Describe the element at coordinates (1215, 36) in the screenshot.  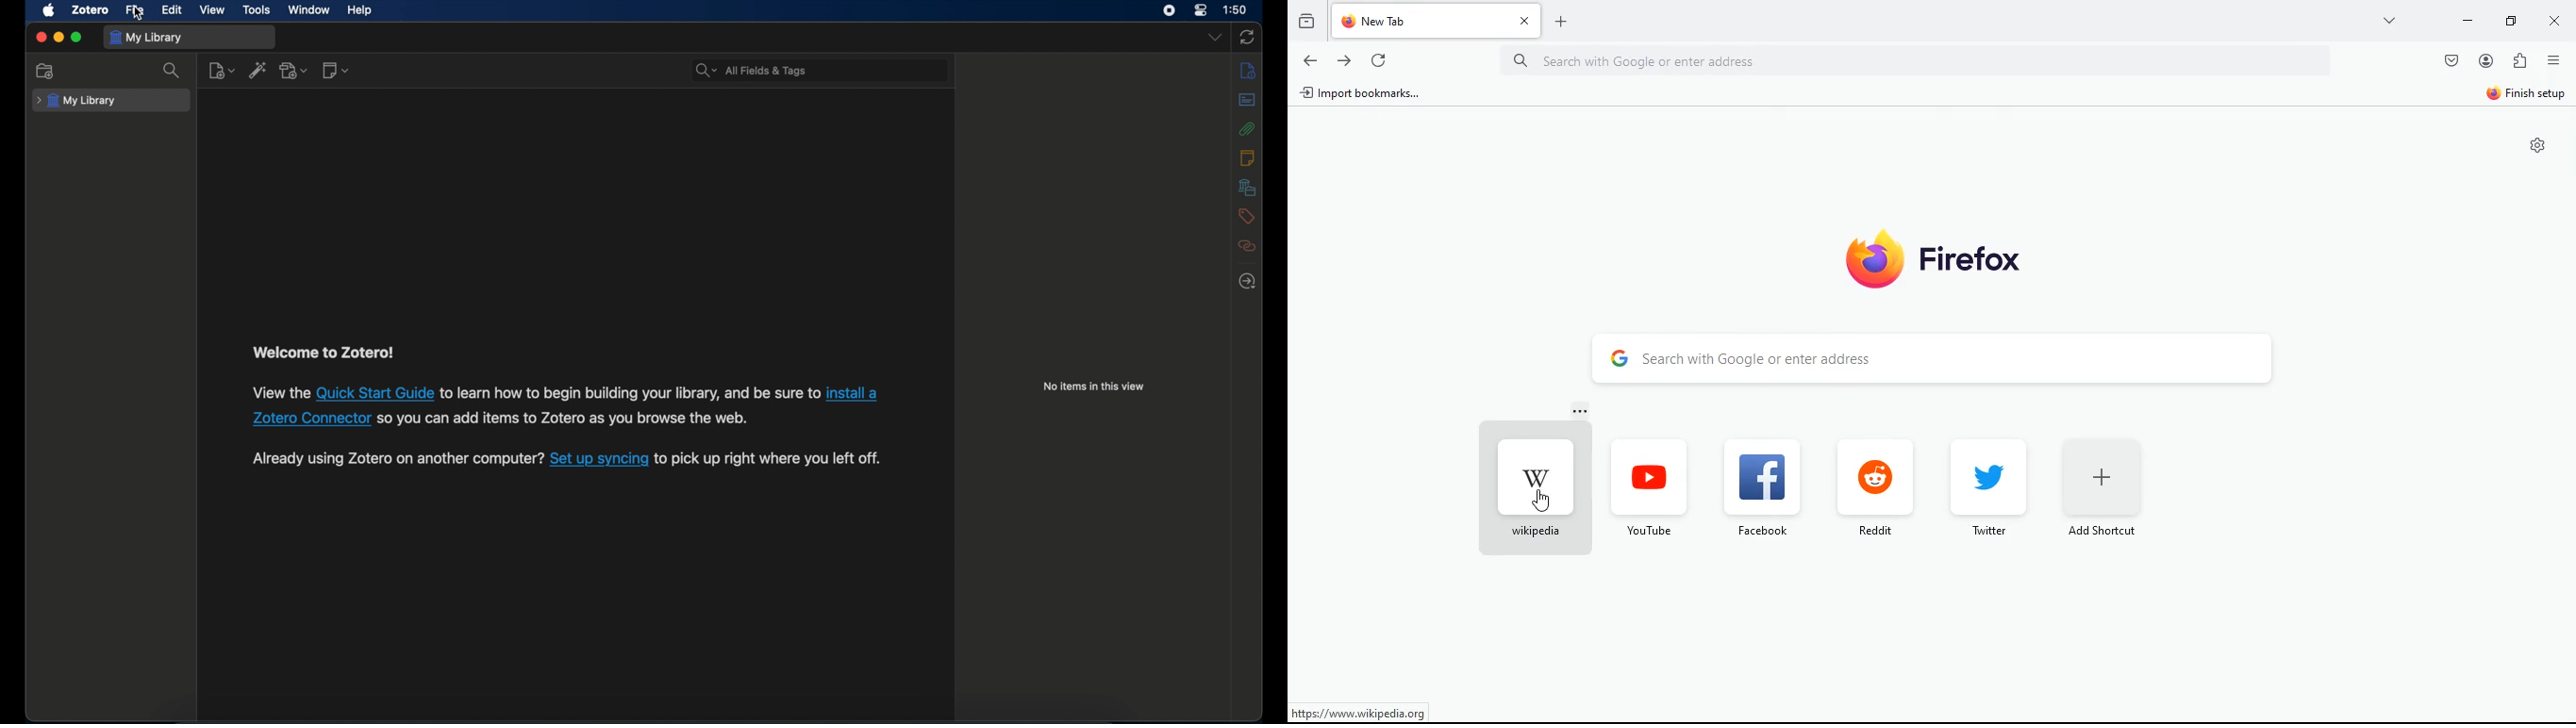
I see `dropdown` at that location.